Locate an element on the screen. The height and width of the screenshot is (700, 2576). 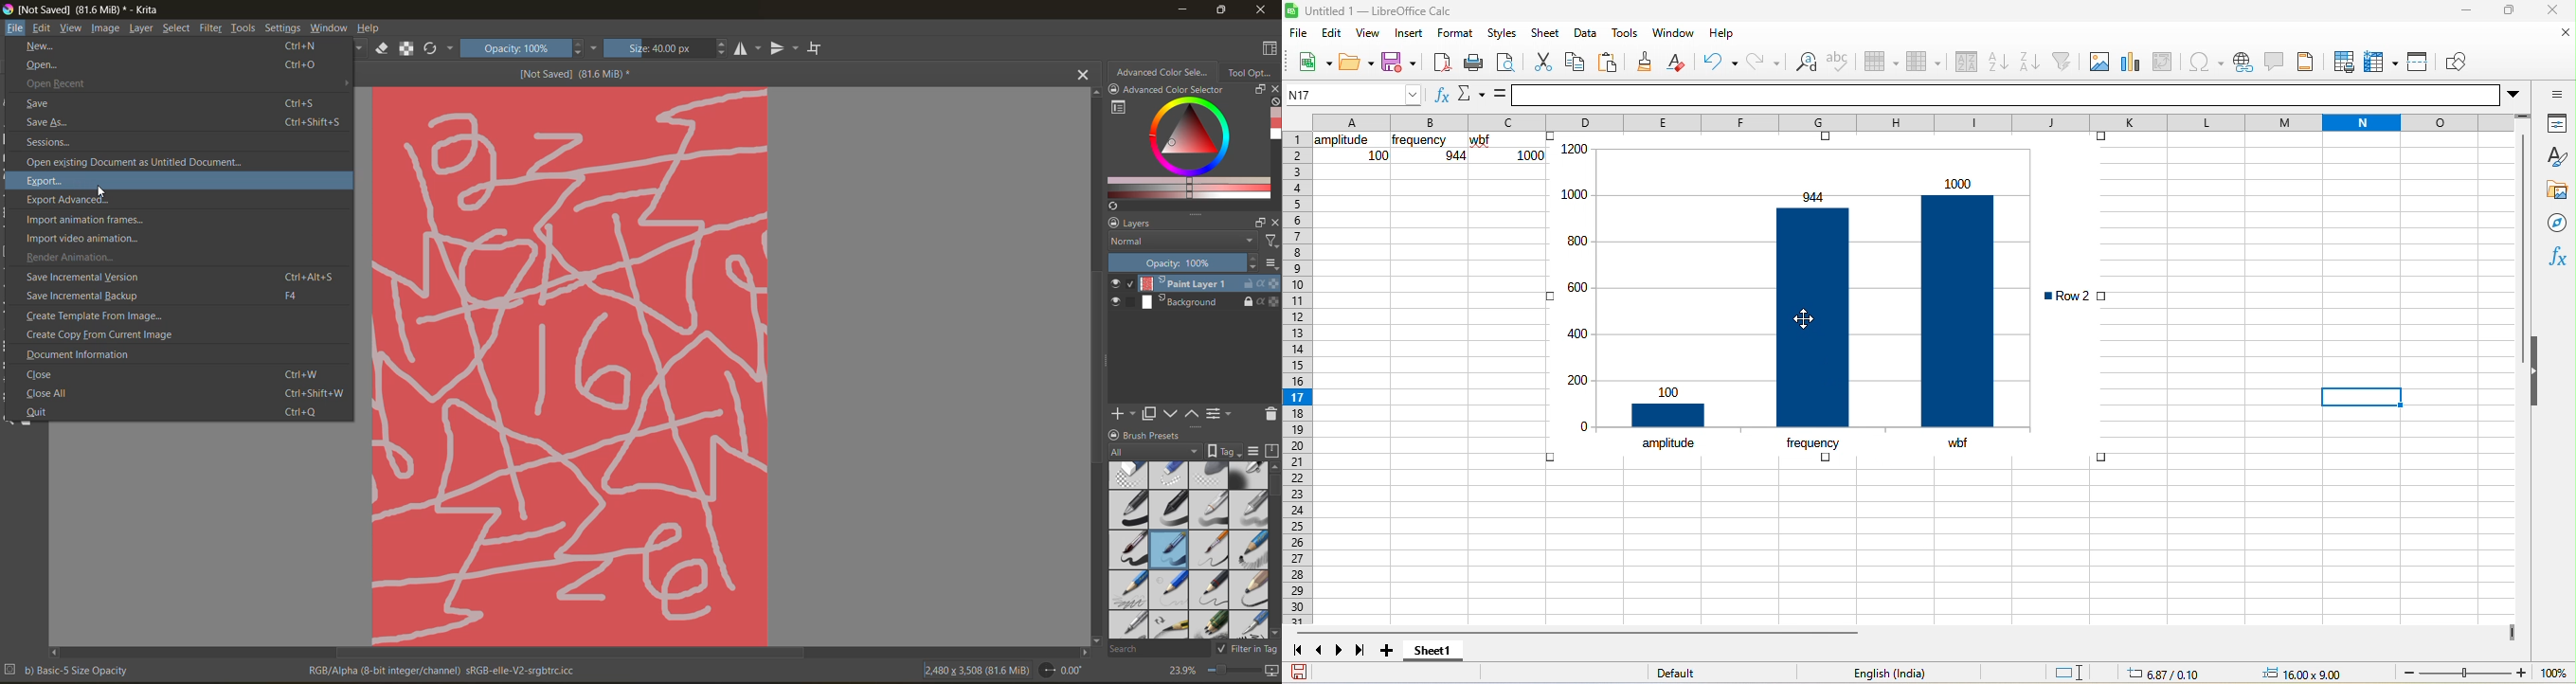
image is located at coordinates (107, 28).